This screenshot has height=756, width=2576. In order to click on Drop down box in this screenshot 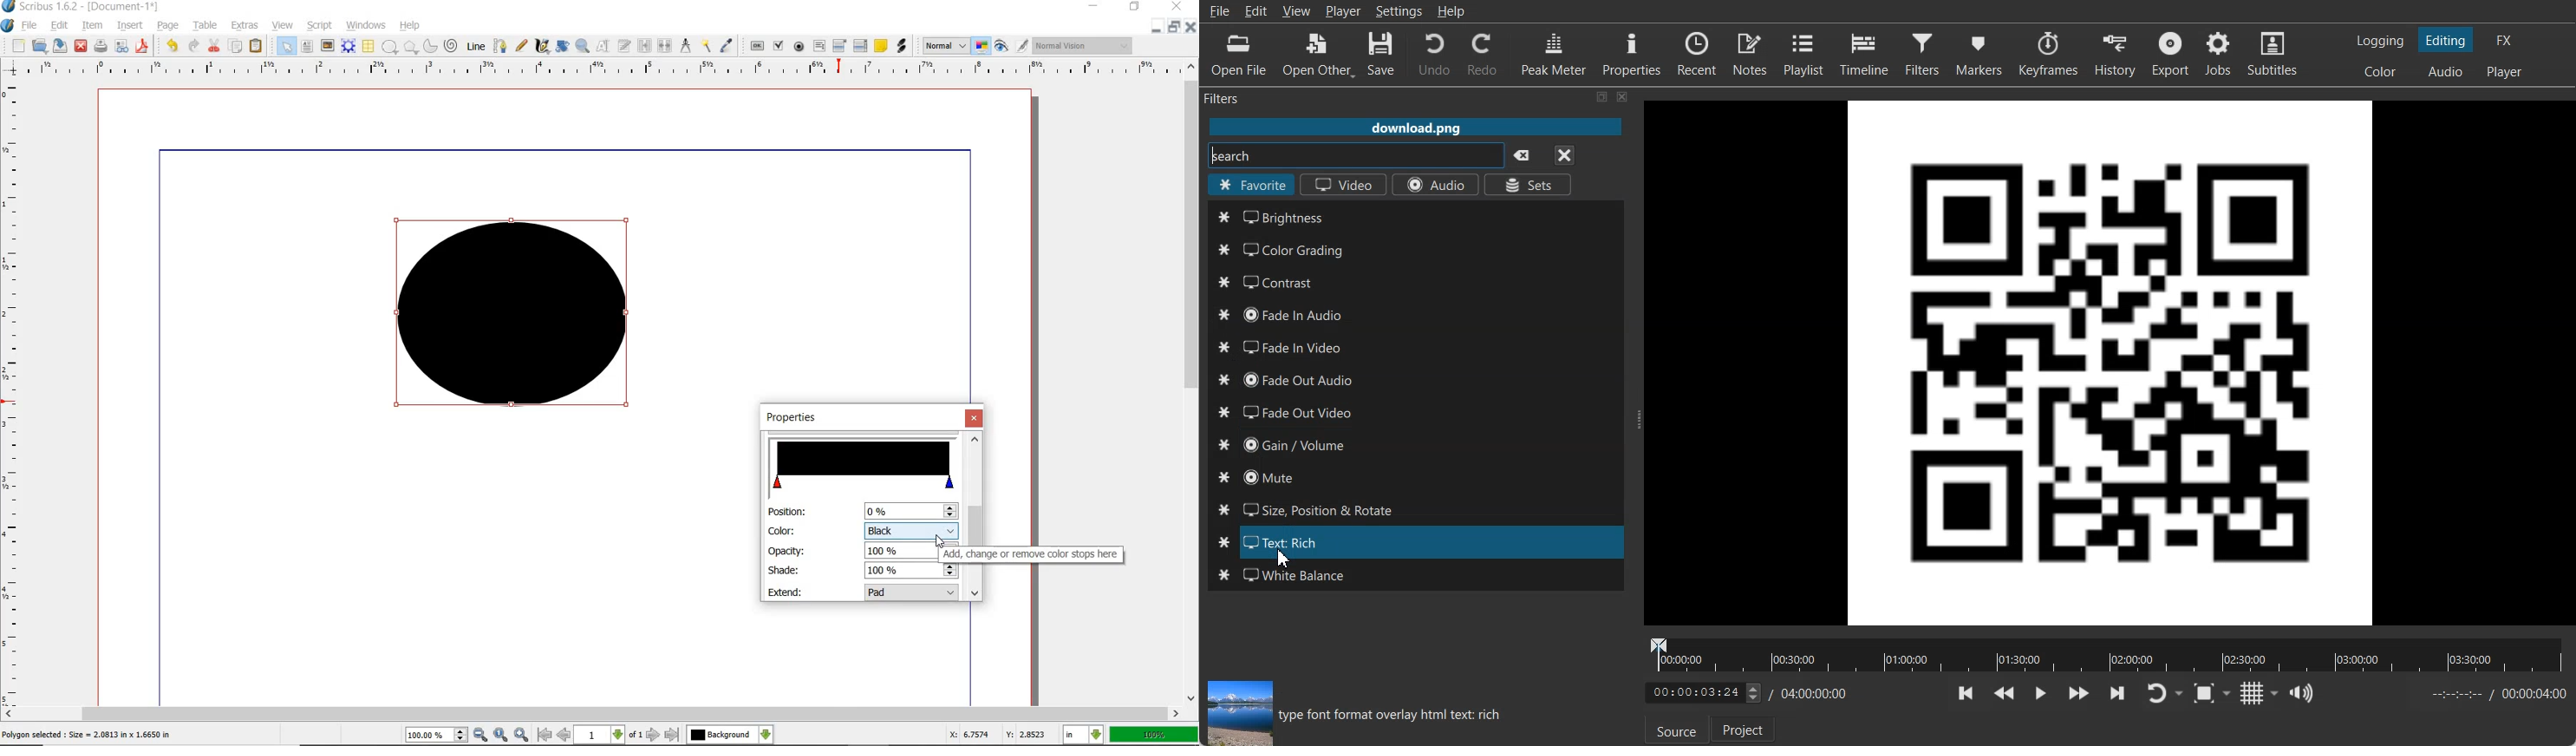, I will do `click(2230, 692)`.